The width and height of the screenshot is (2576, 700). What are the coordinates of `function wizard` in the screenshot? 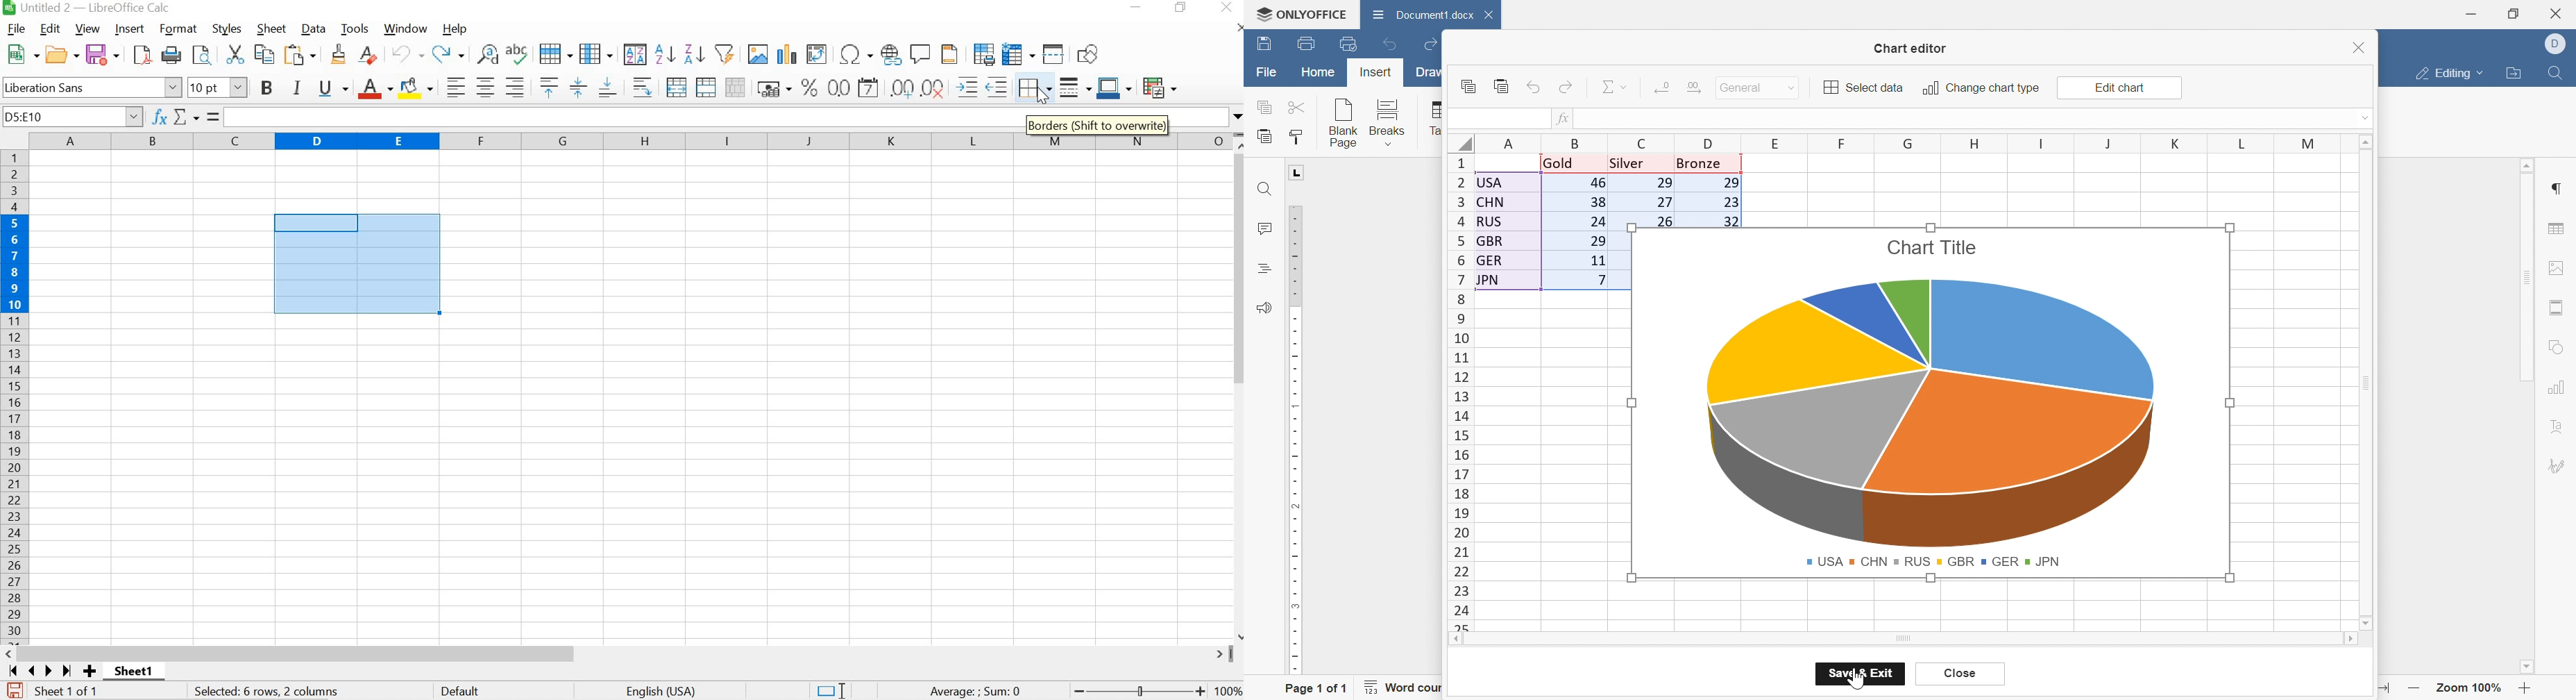 It's located at (160, 117).